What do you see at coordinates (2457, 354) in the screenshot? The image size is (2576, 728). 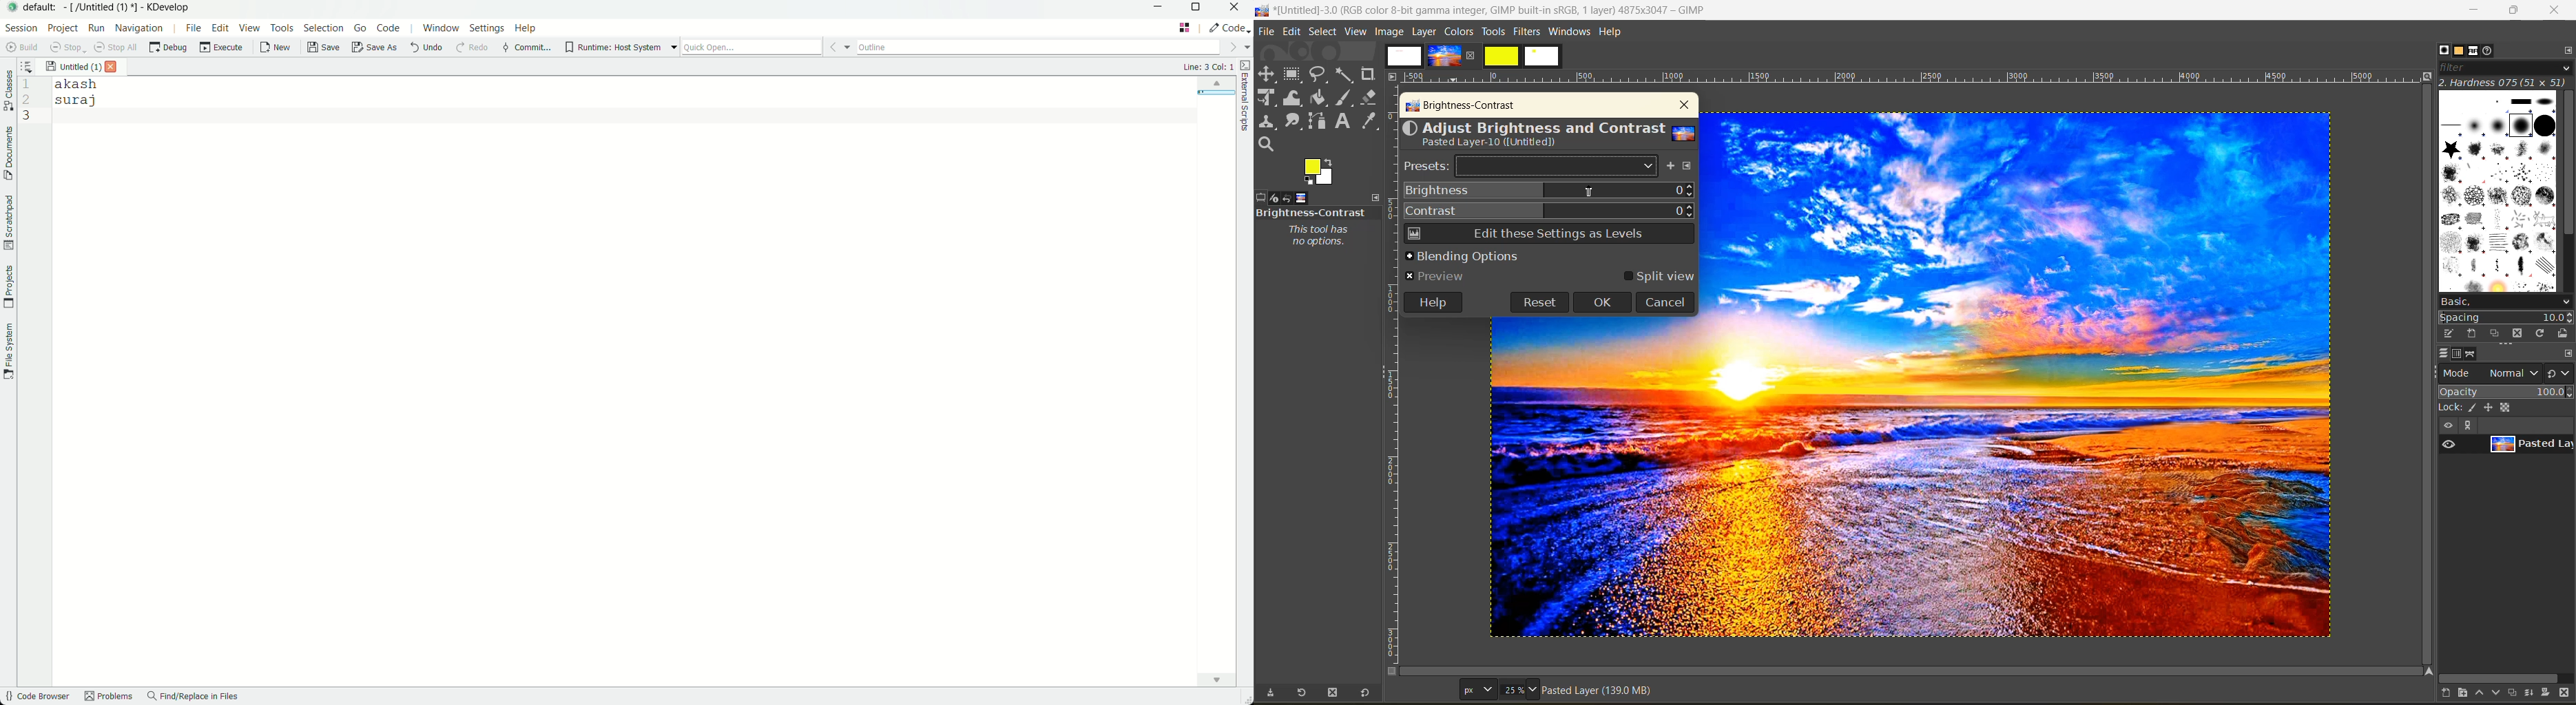 I see `channels` at bounding box center [2457, 354].